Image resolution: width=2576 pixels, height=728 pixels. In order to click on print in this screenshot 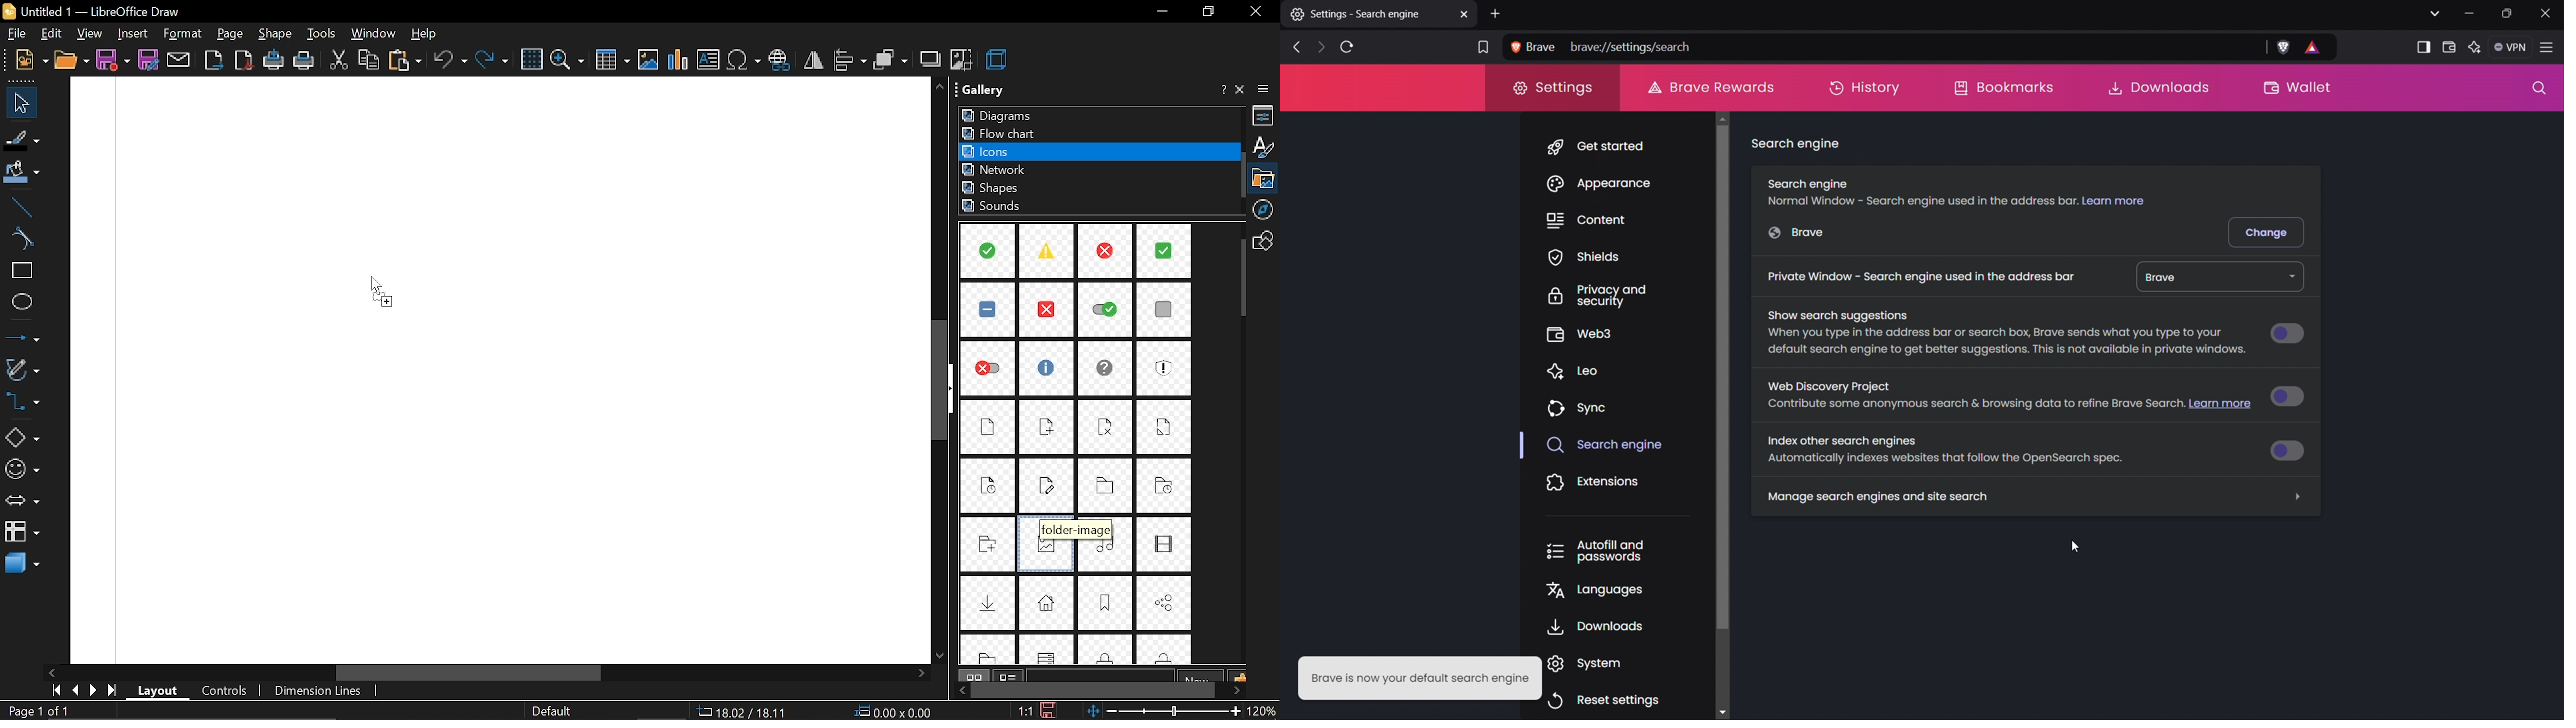, I will do `click(305, 60)`.